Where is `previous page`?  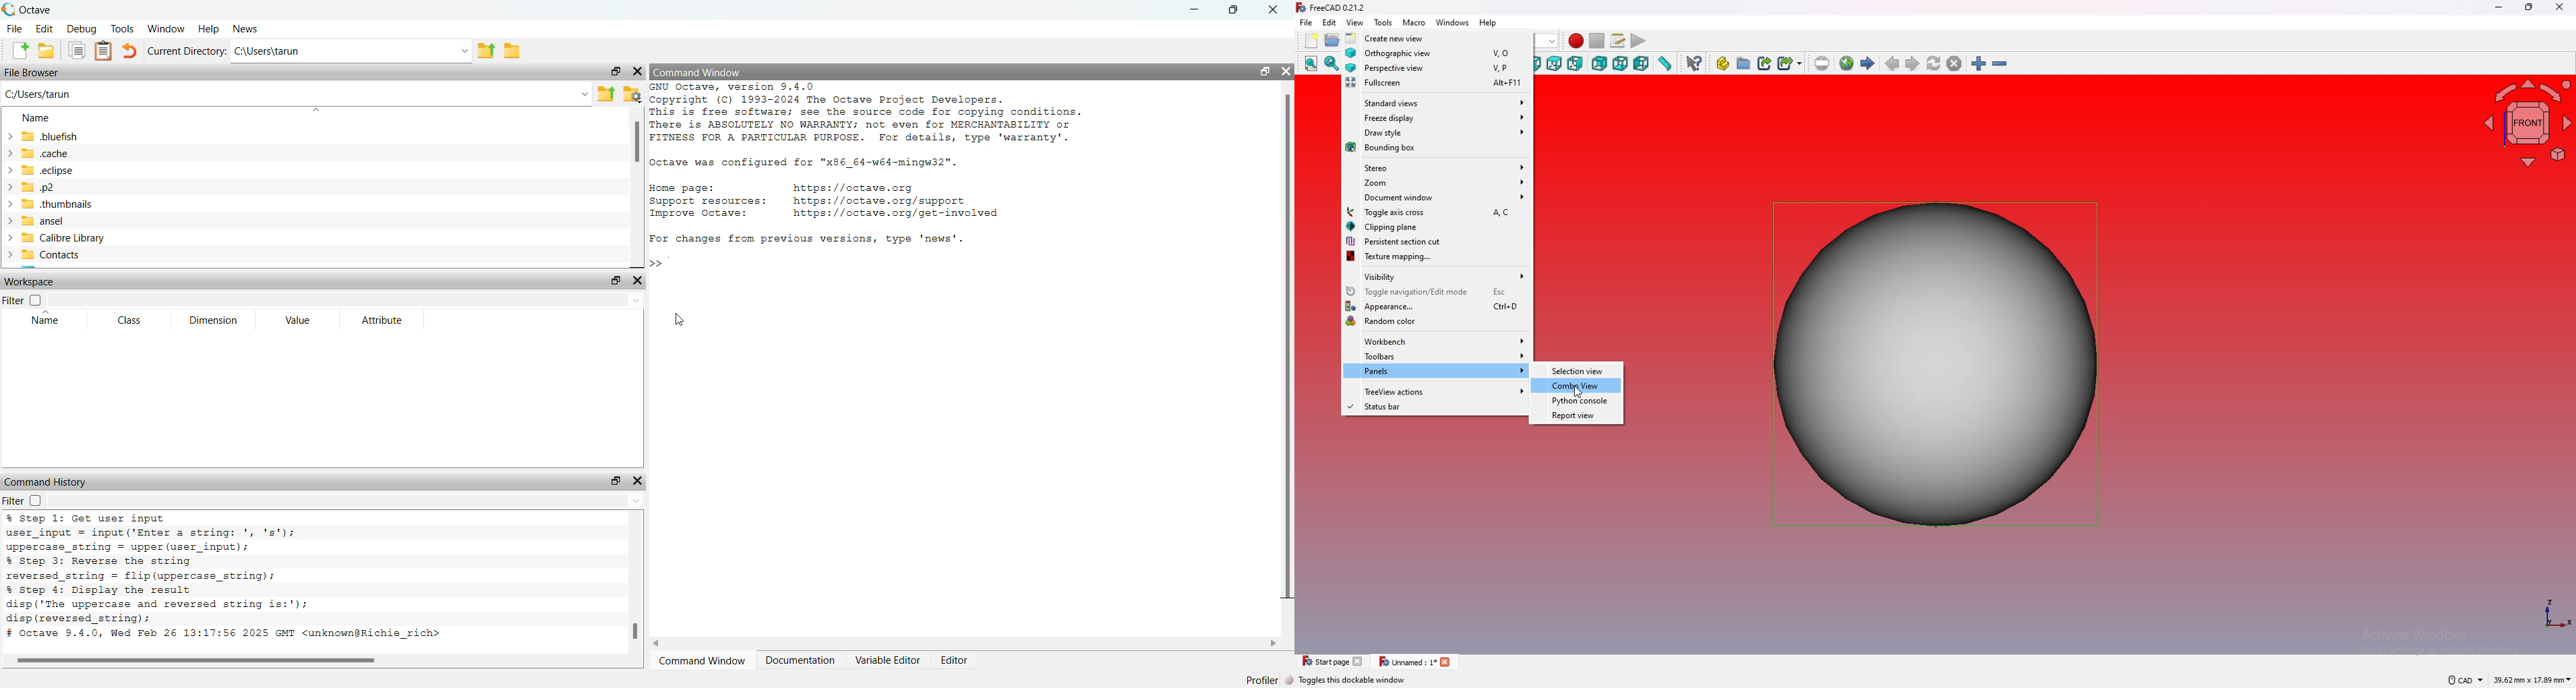 previous page is located at coordinates (1893, 64).